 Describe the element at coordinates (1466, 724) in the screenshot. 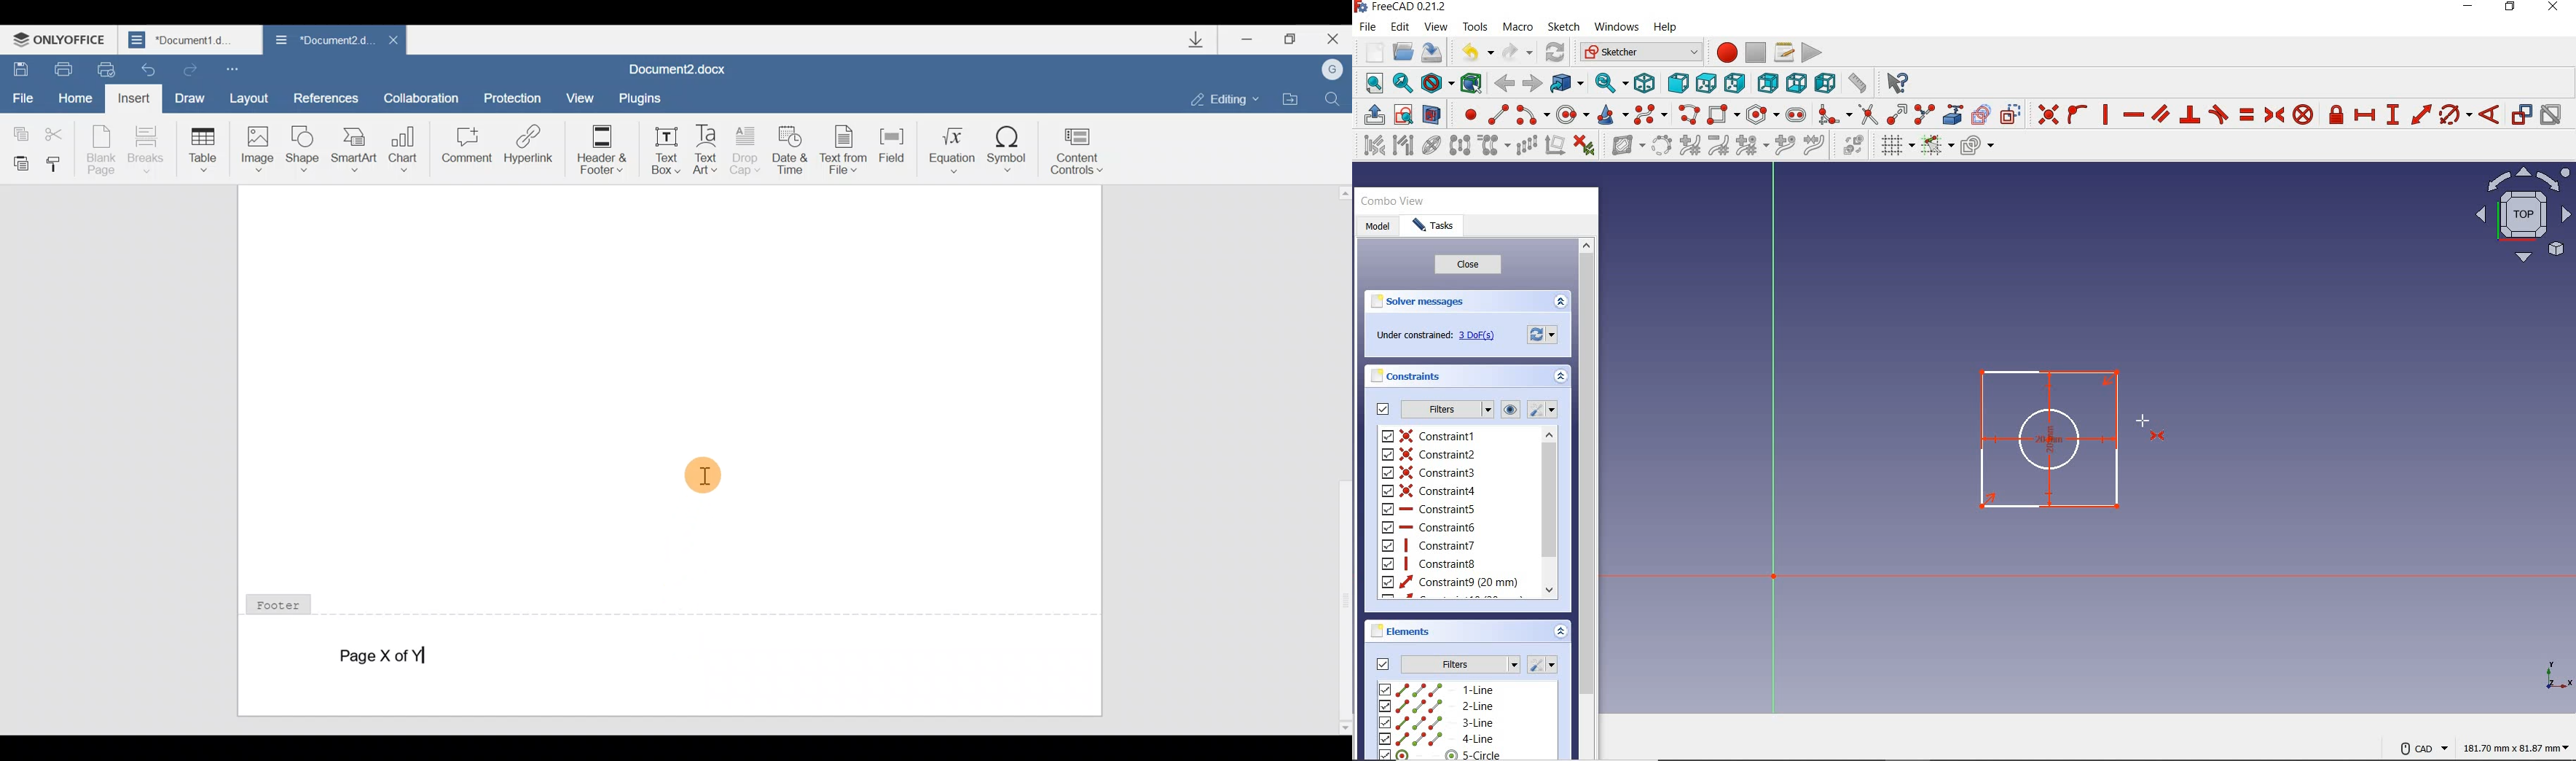

I see `3-line` at that location.